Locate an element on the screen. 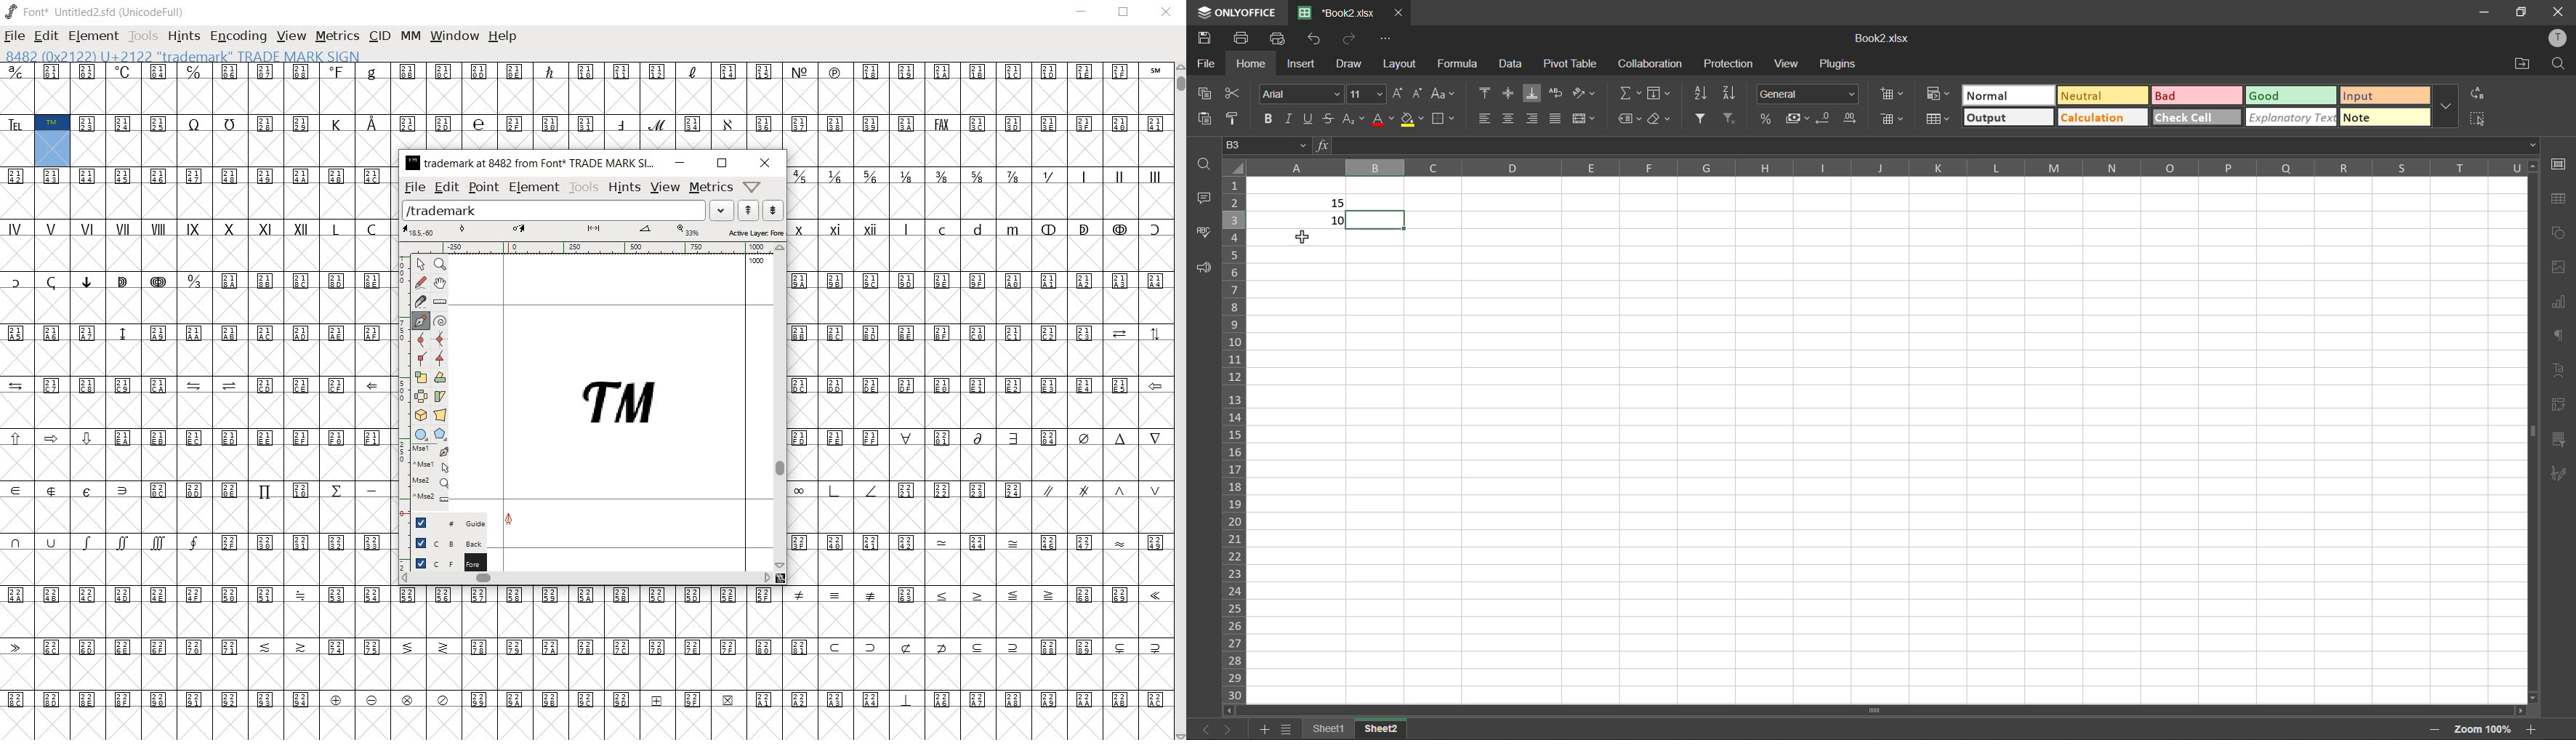  images is located at coordinates (2559, 267).